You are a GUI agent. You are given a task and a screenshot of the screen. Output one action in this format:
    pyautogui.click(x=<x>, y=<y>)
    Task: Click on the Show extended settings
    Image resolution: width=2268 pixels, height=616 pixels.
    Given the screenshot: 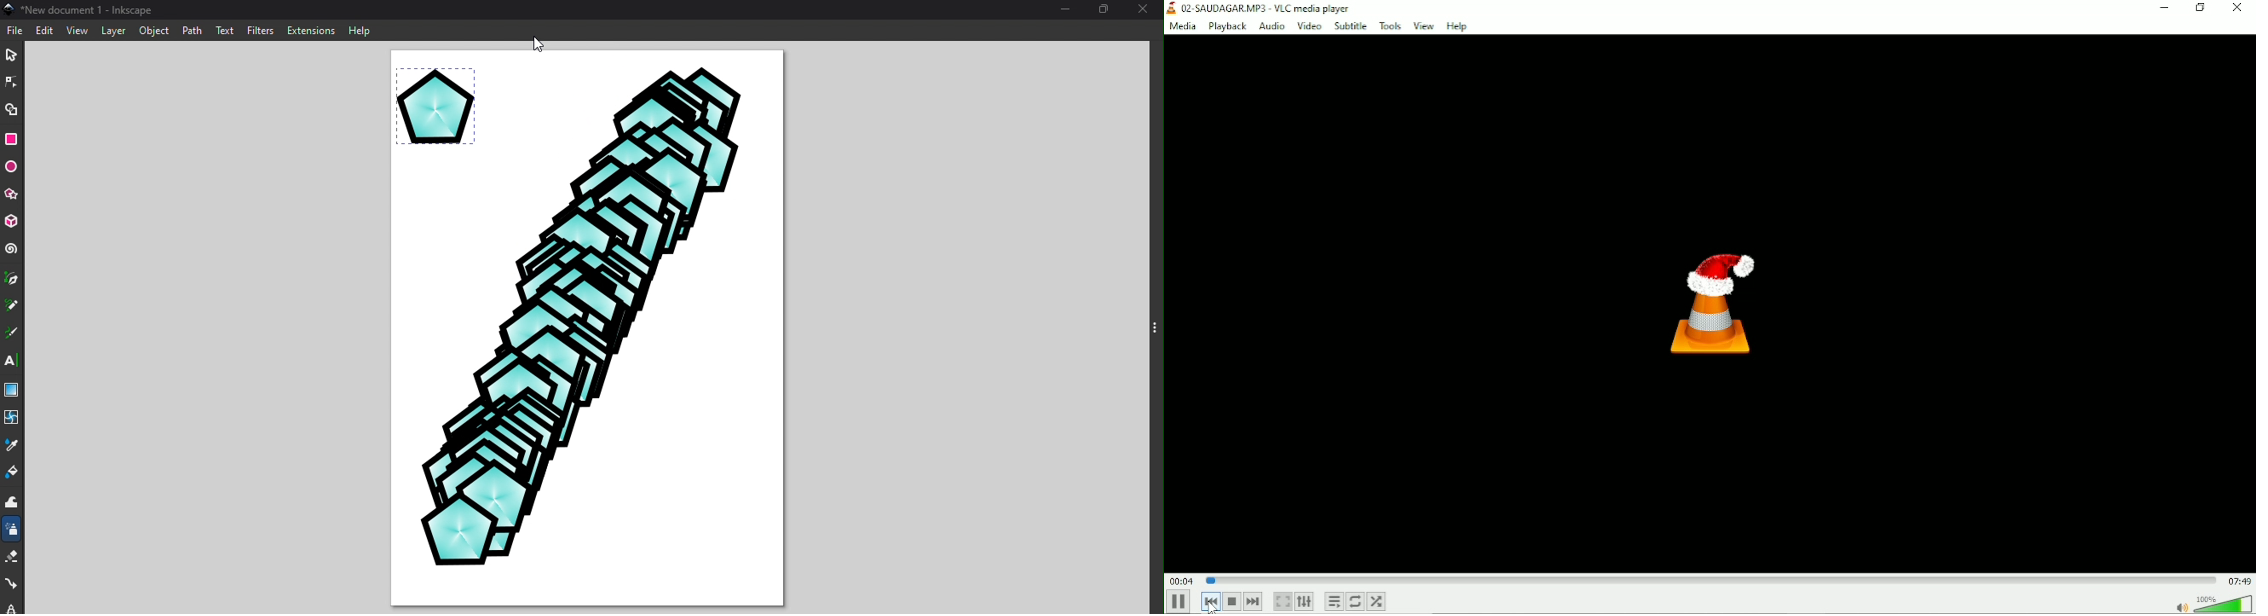 What is the action you would take?
    pyautogui.click(x=1306, y=601)
    